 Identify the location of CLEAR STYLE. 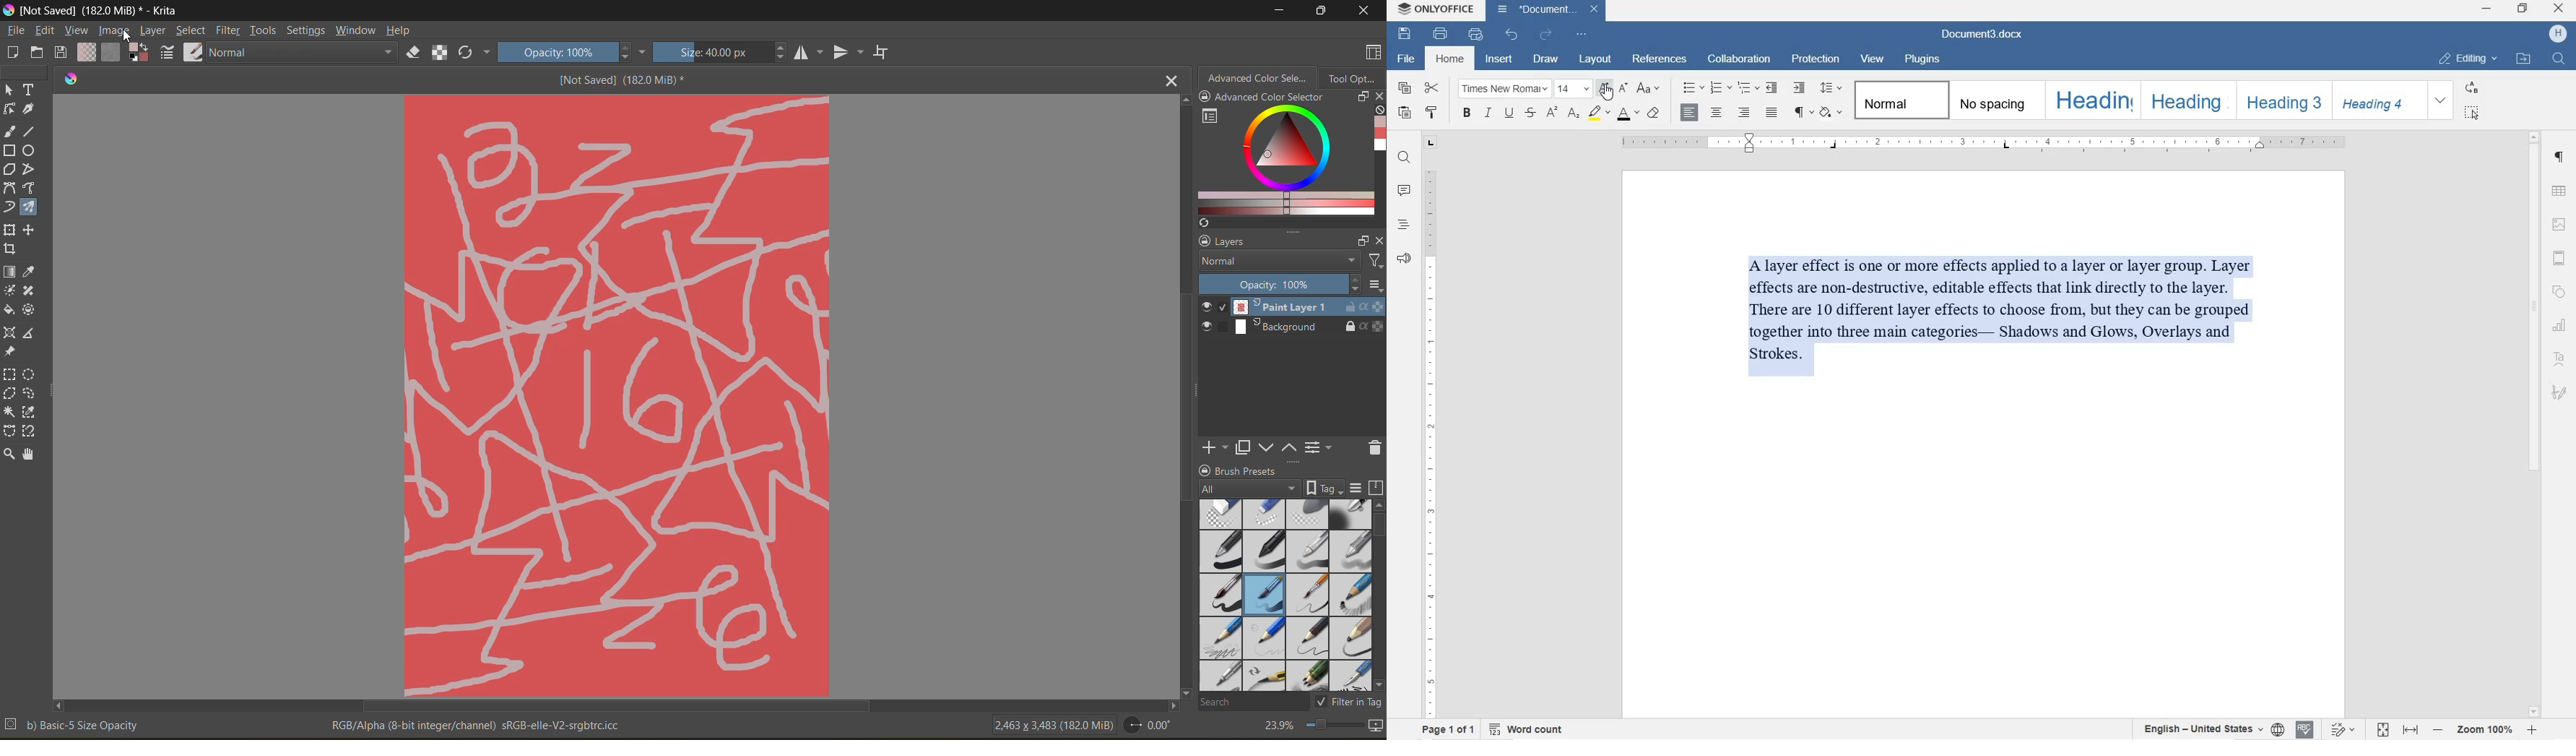
(1655, 112).